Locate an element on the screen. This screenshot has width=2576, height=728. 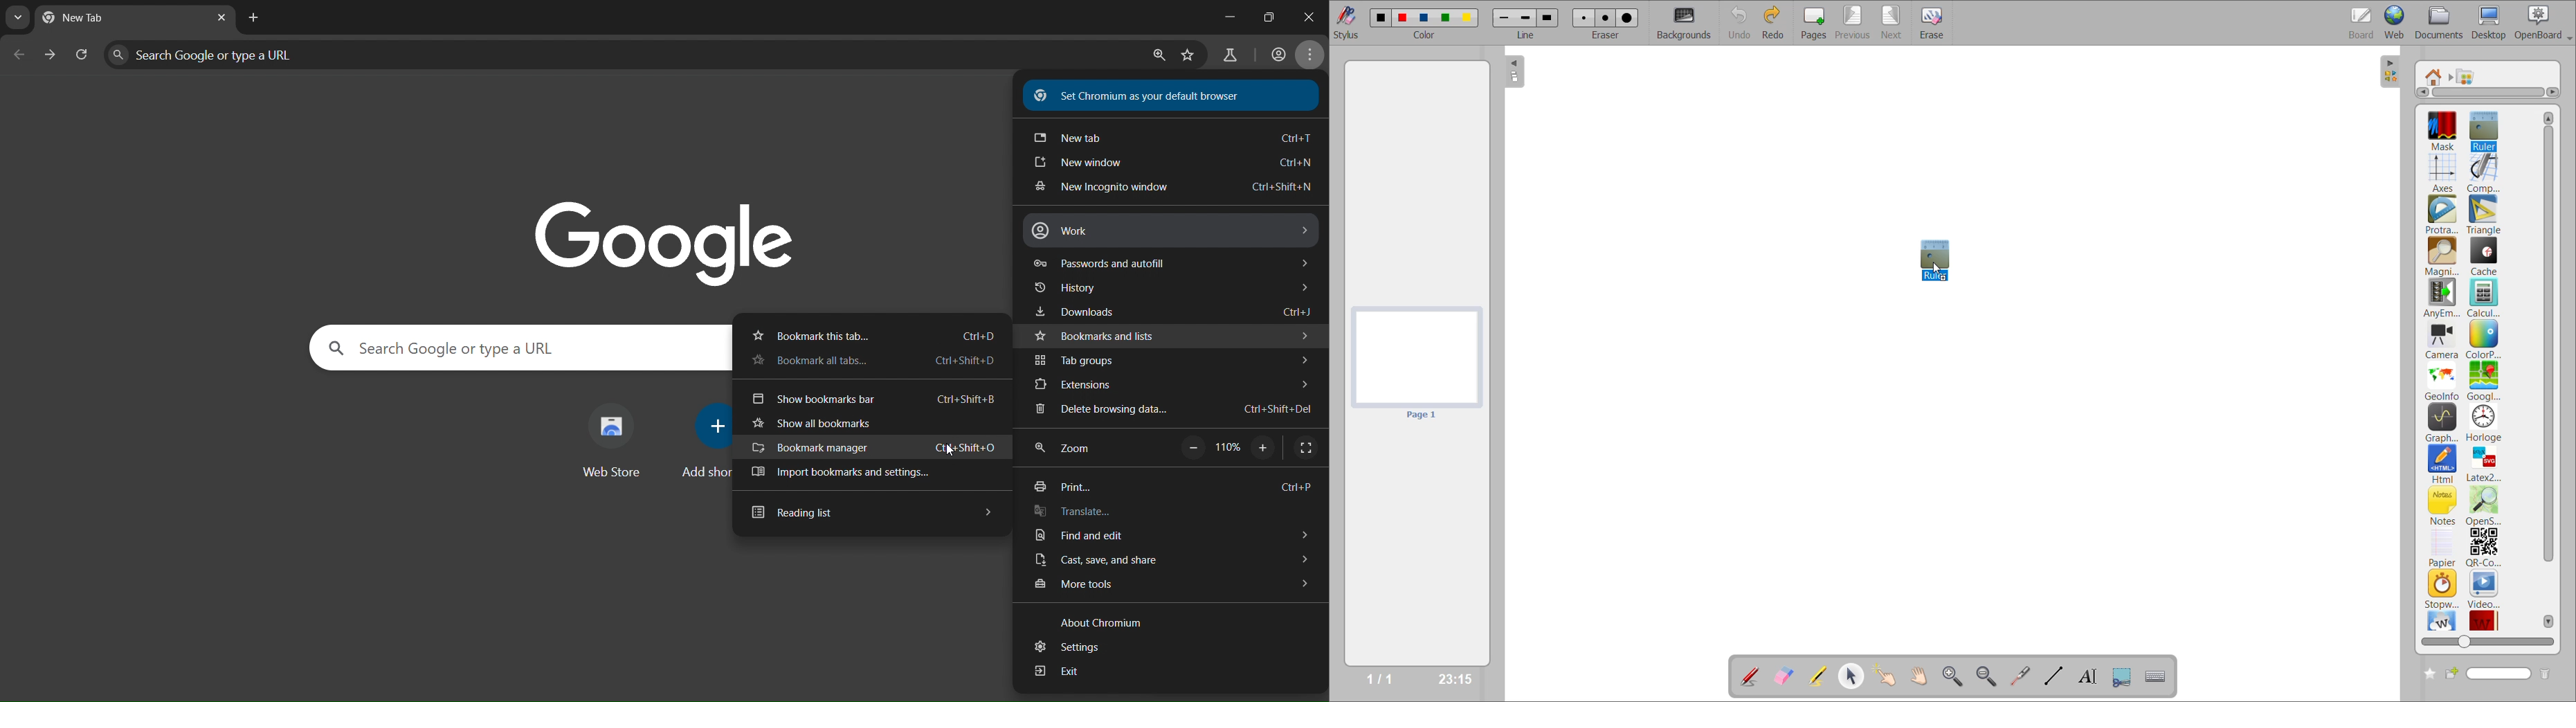
eraser 2 is located at coordinates (1606, 18).